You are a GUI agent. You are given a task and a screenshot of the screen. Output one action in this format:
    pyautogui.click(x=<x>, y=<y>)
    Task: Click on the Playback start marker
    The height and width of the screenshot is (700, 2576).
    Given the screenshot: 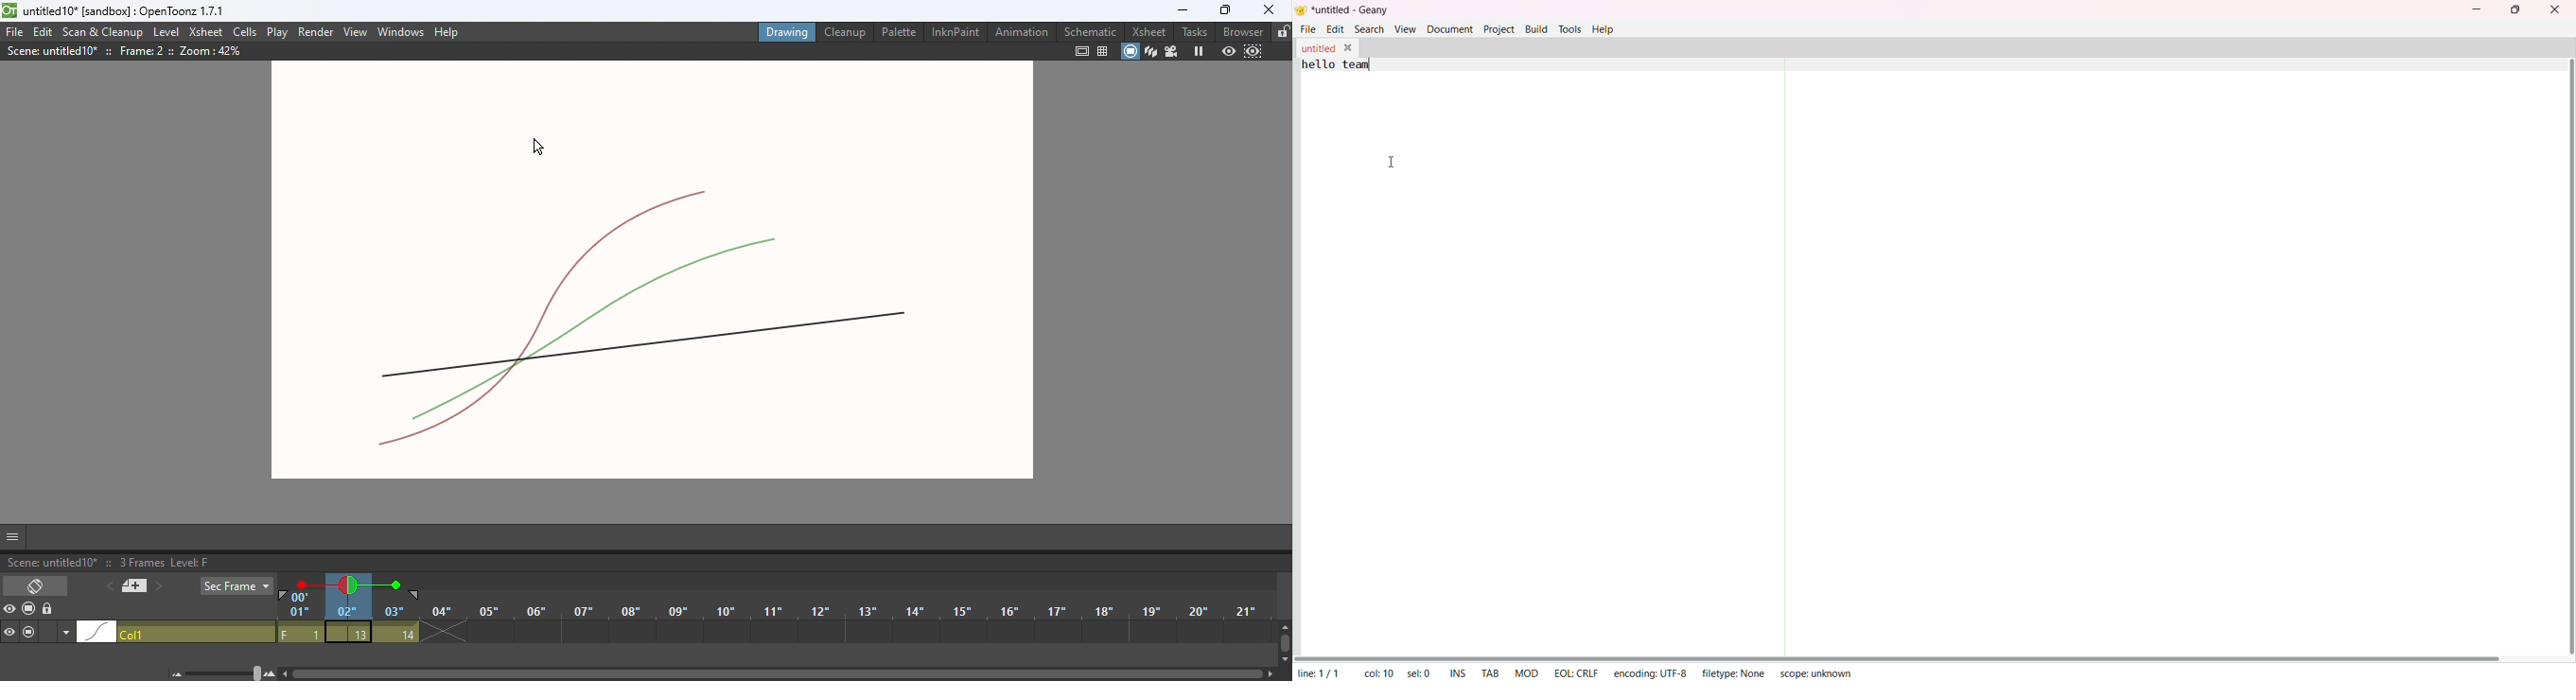 What is the action you would take?
    pyautogui.click(x=283, y=596)
    